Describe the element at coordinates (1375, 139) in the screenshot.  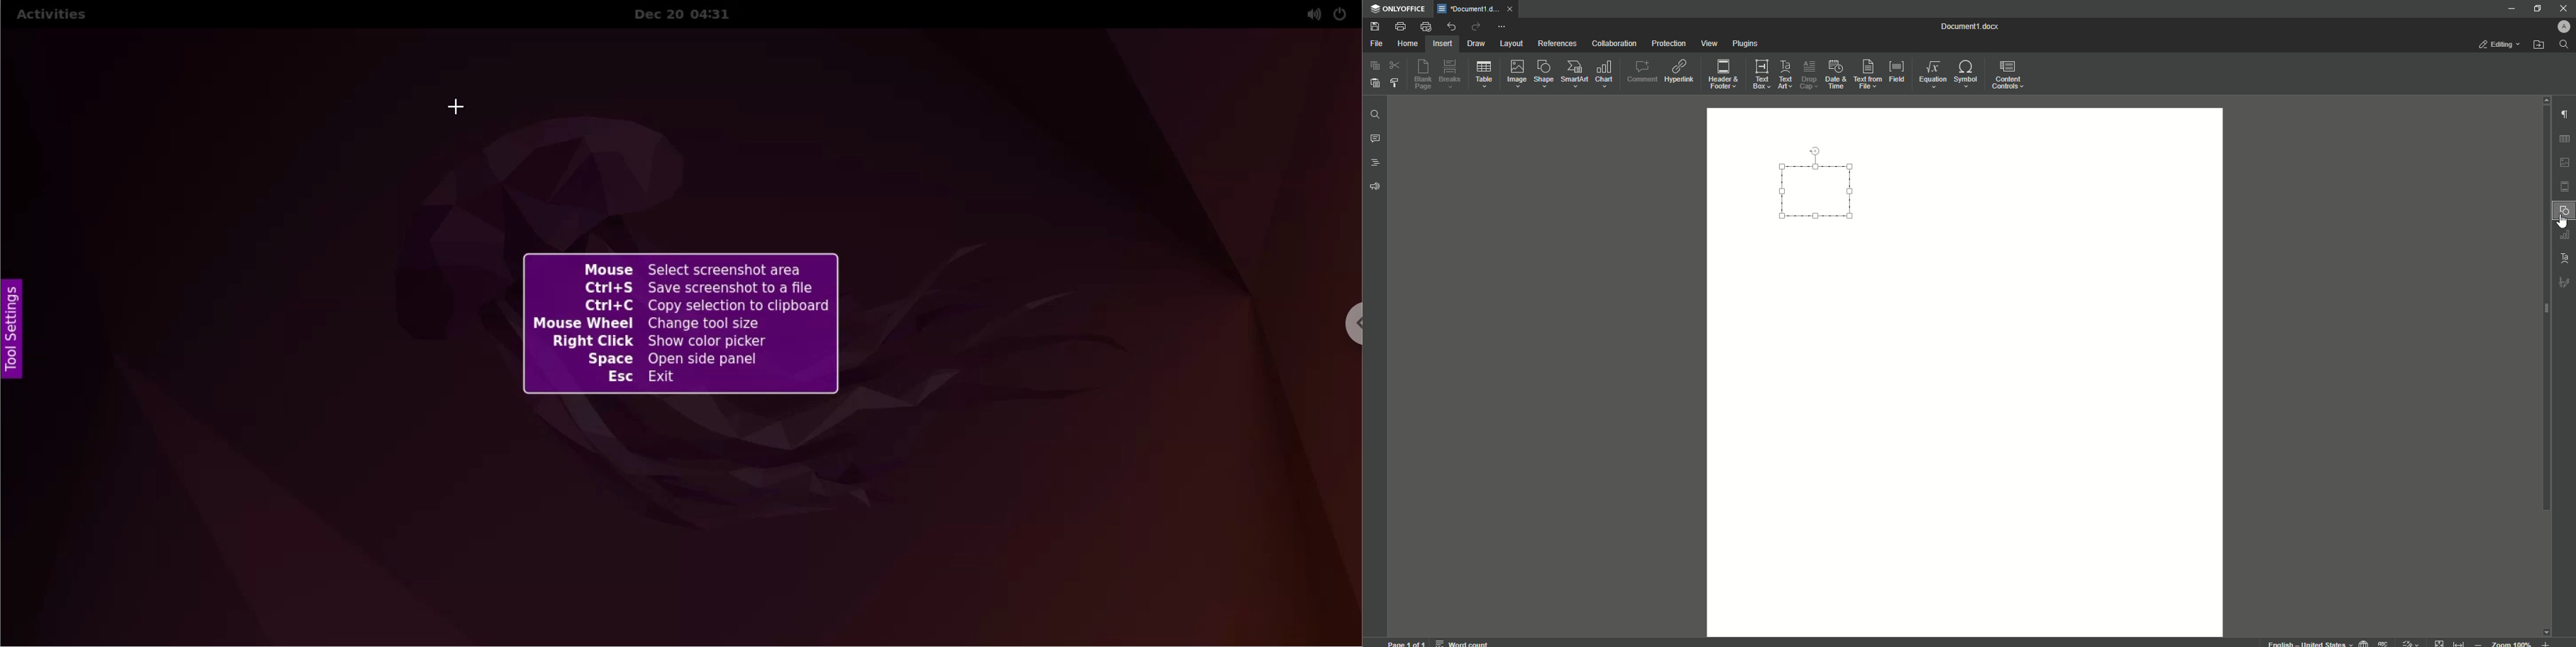
I see `Comments` at that location.